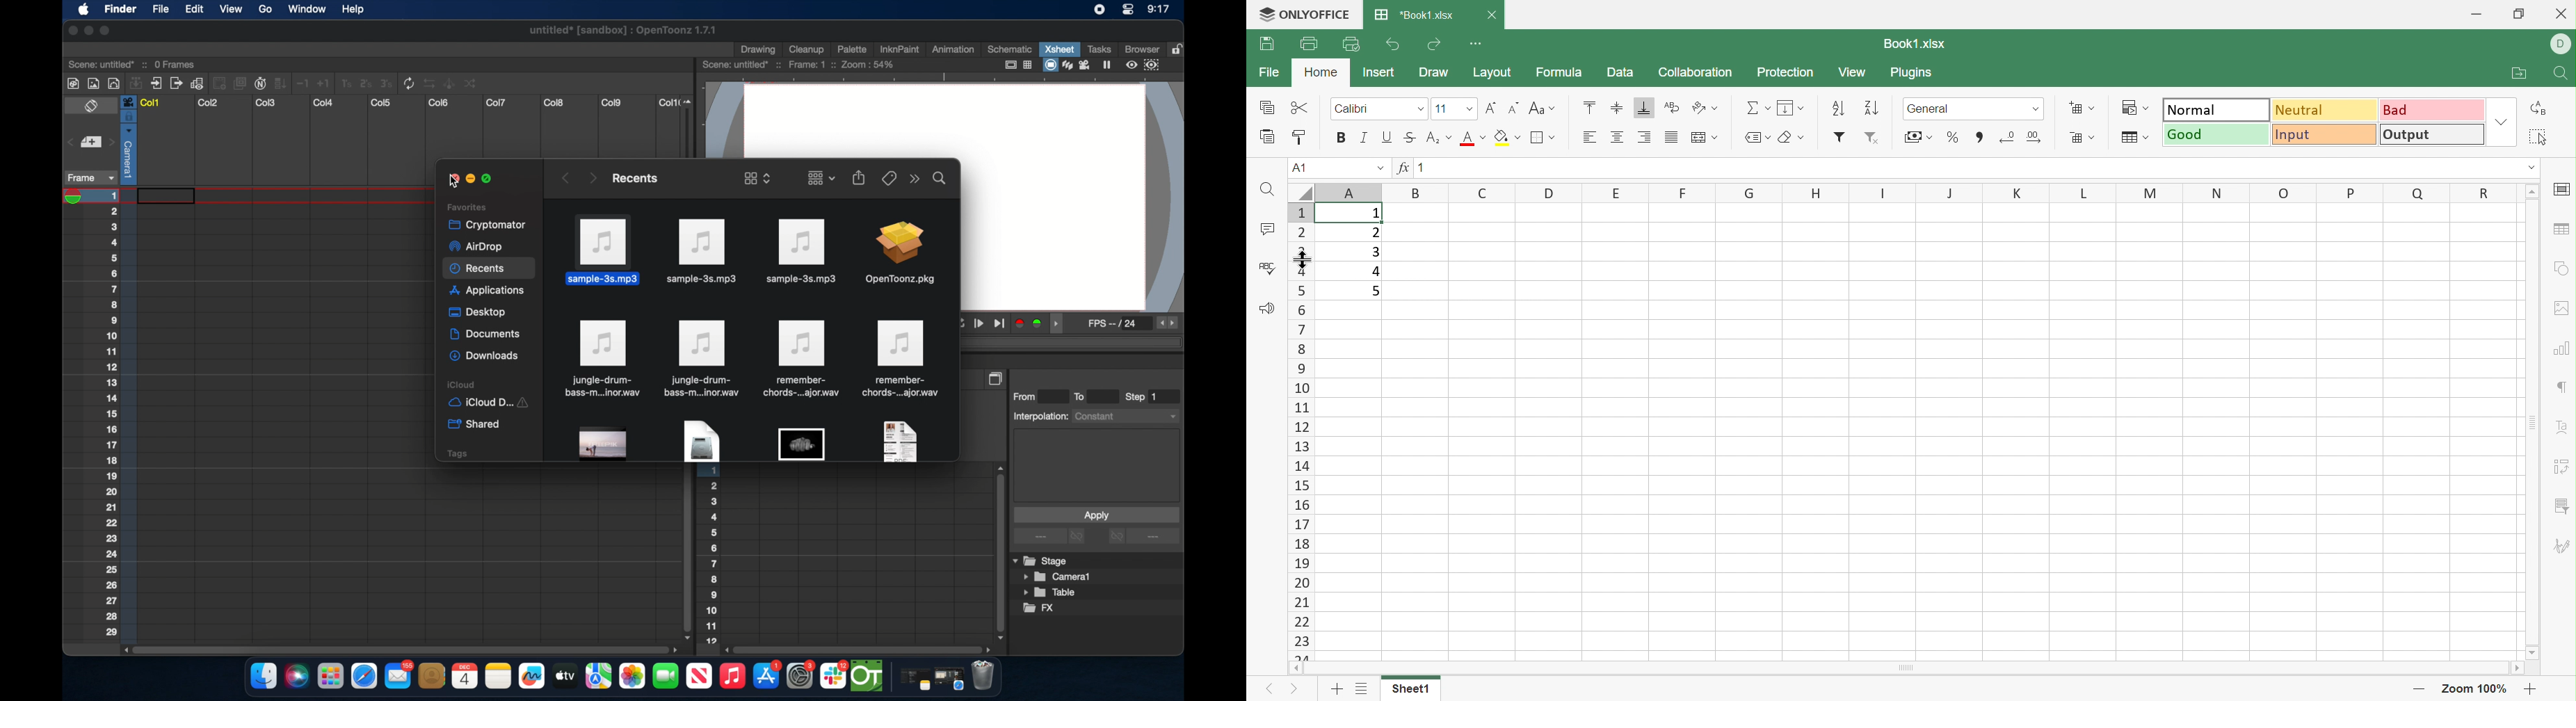 The height and width of the screenshot is (728, 2576). What do you see at coordinates (1646, 135) in the screenshot?
I see `Align Right` at bounding box center [1646, 135].